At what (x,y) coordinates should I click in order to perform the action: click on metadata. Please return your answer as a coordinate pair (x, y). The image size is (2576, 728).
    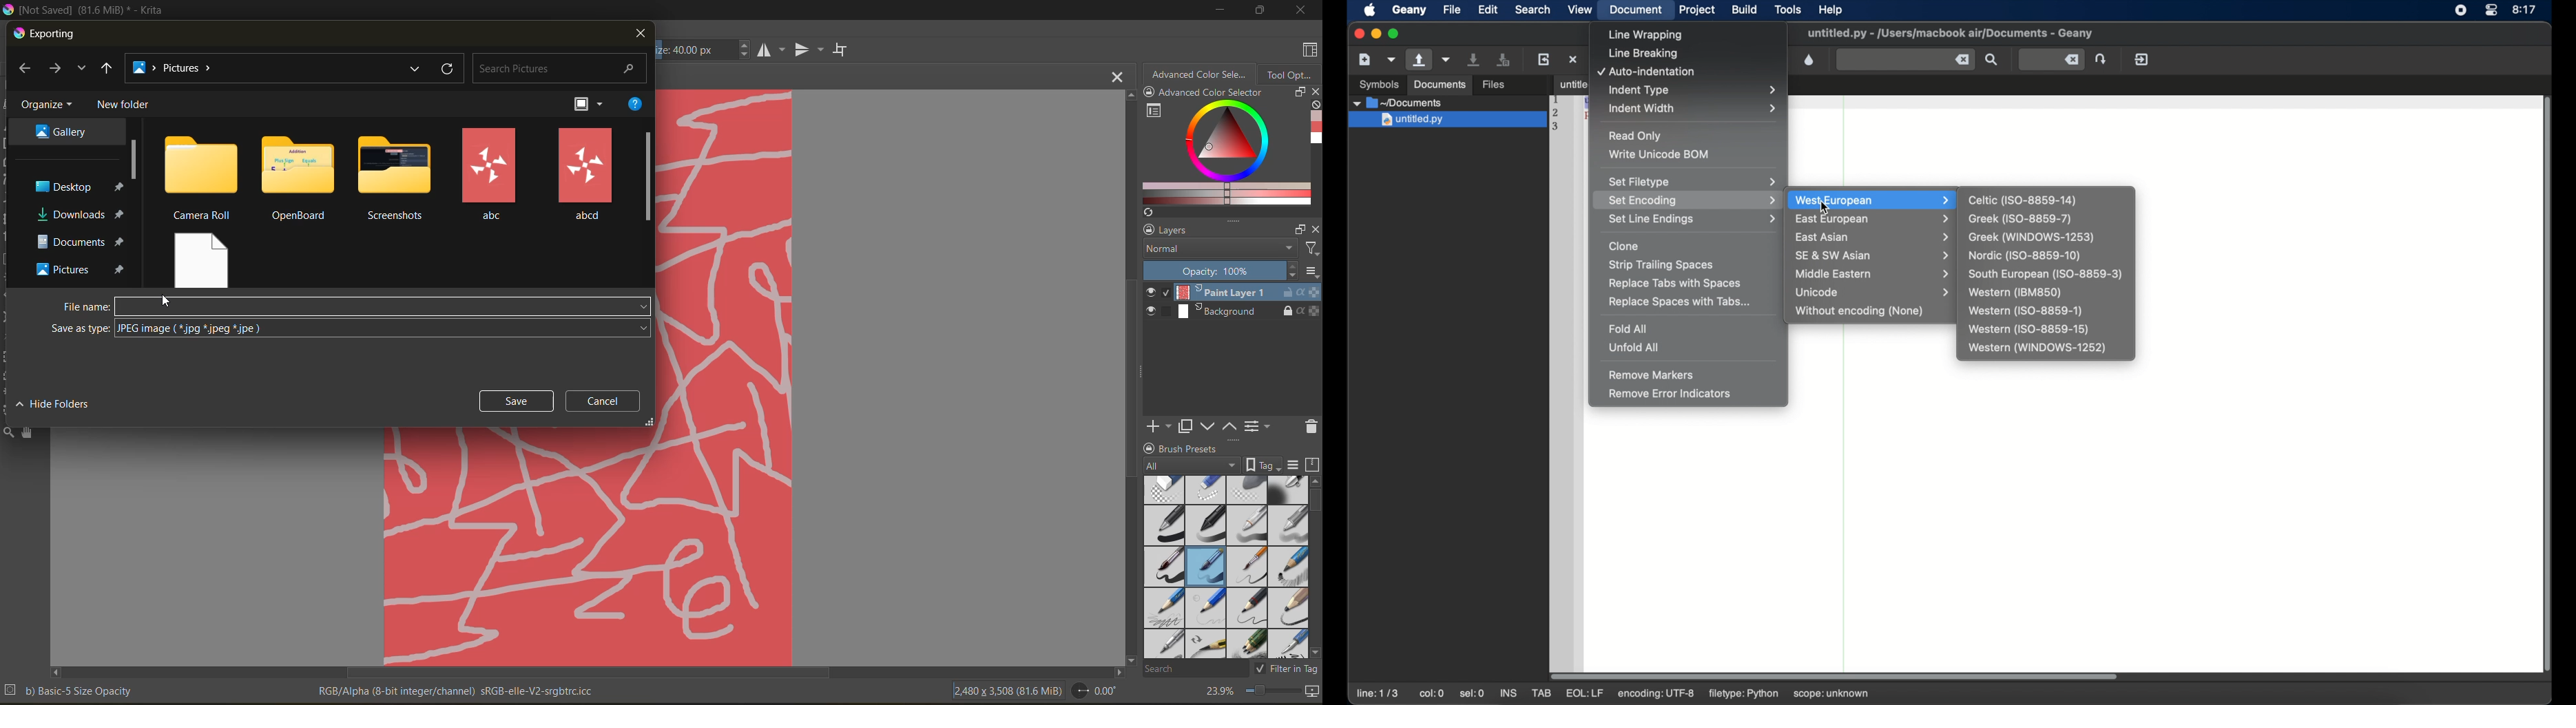
    Looking at the image, I should click on (459, 690).